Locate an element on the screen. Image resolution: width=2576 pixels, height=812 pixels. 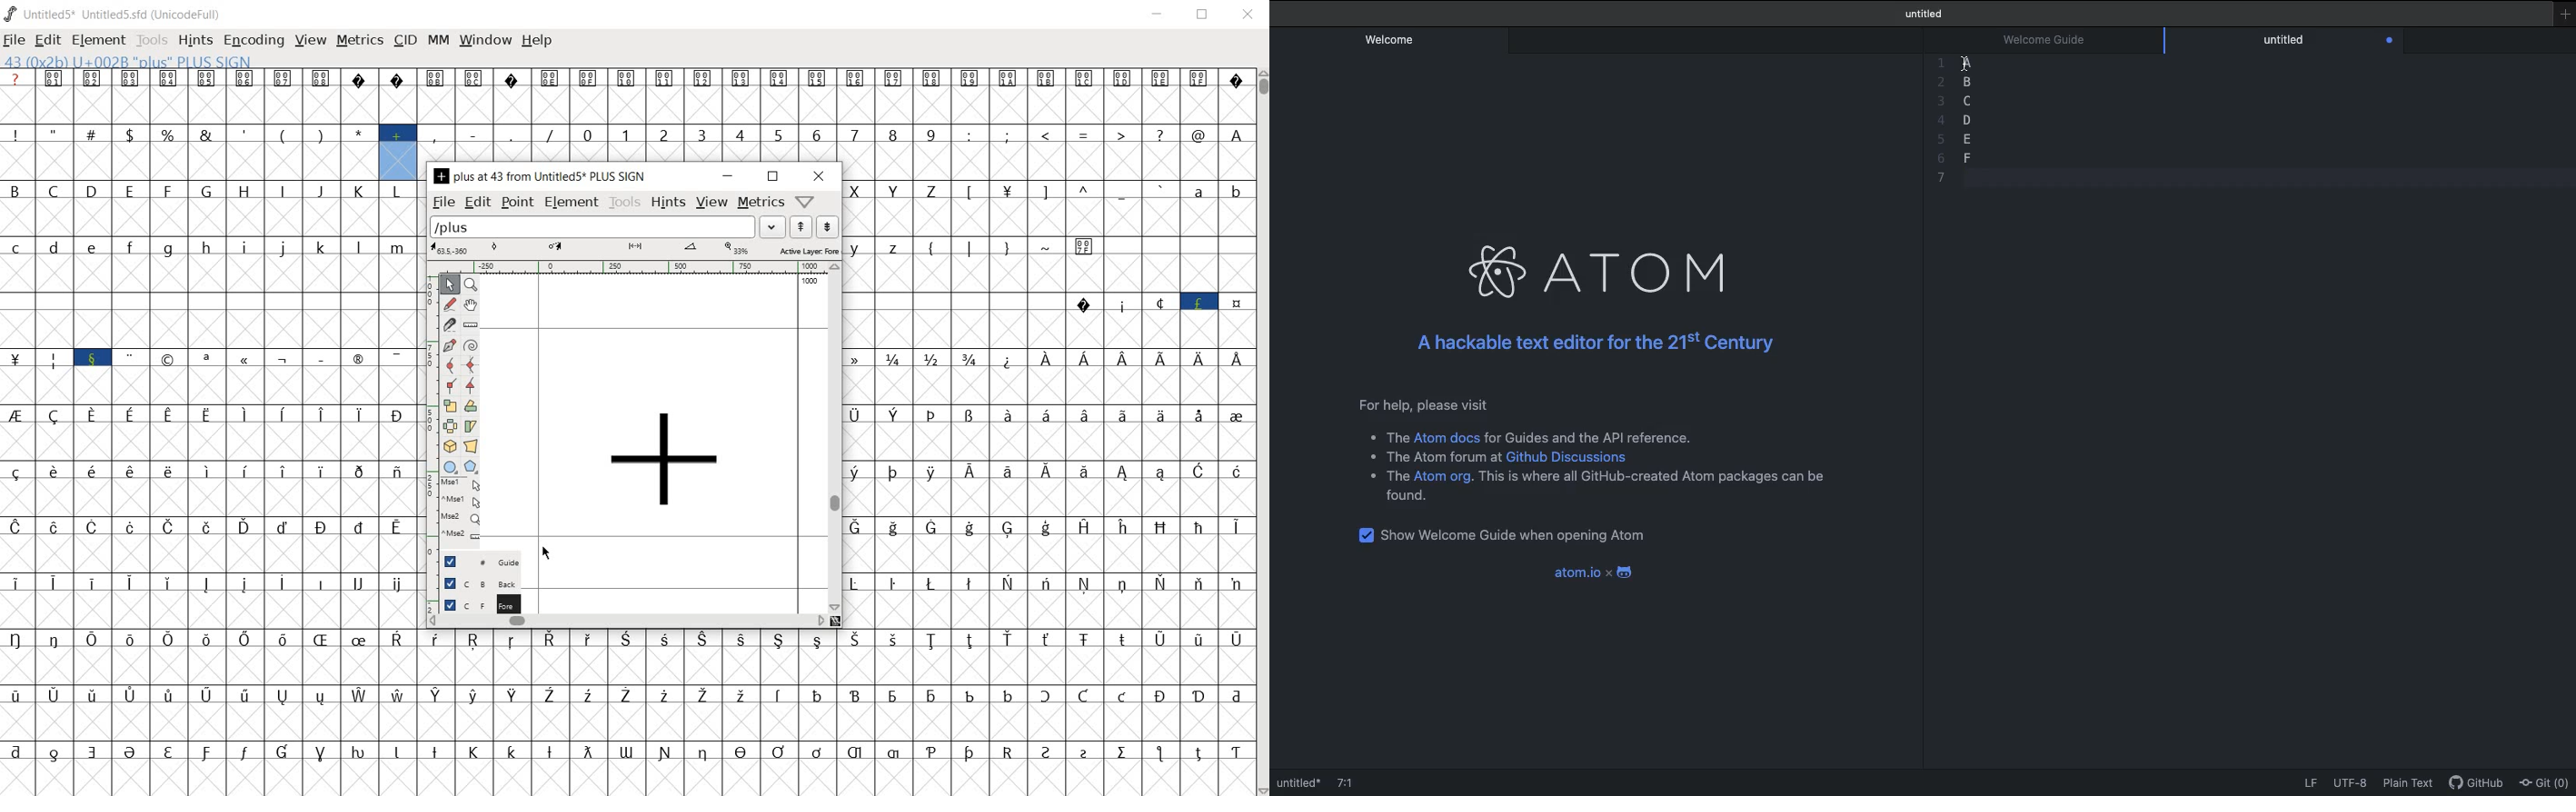
background is located at coordinates (474, 583).